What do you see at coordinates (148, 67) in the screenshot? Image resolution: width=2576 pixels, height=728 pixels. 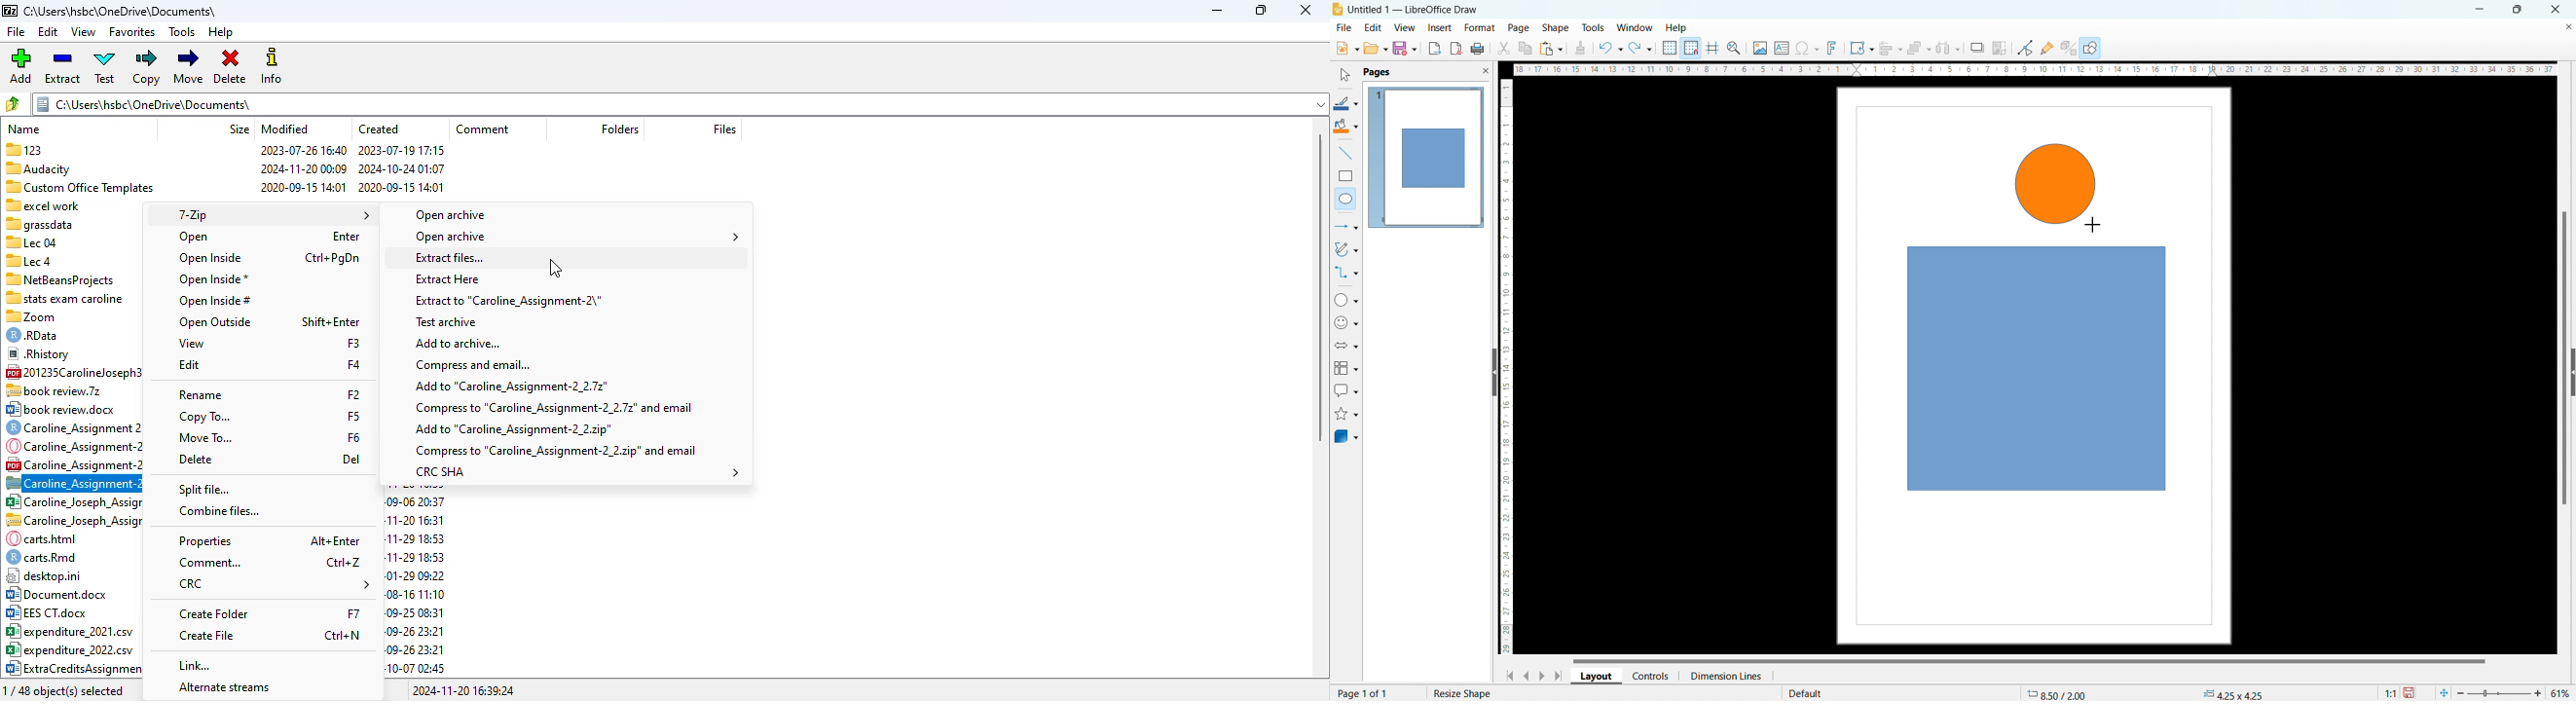 I see `copy` at bounding box center [148, 67].